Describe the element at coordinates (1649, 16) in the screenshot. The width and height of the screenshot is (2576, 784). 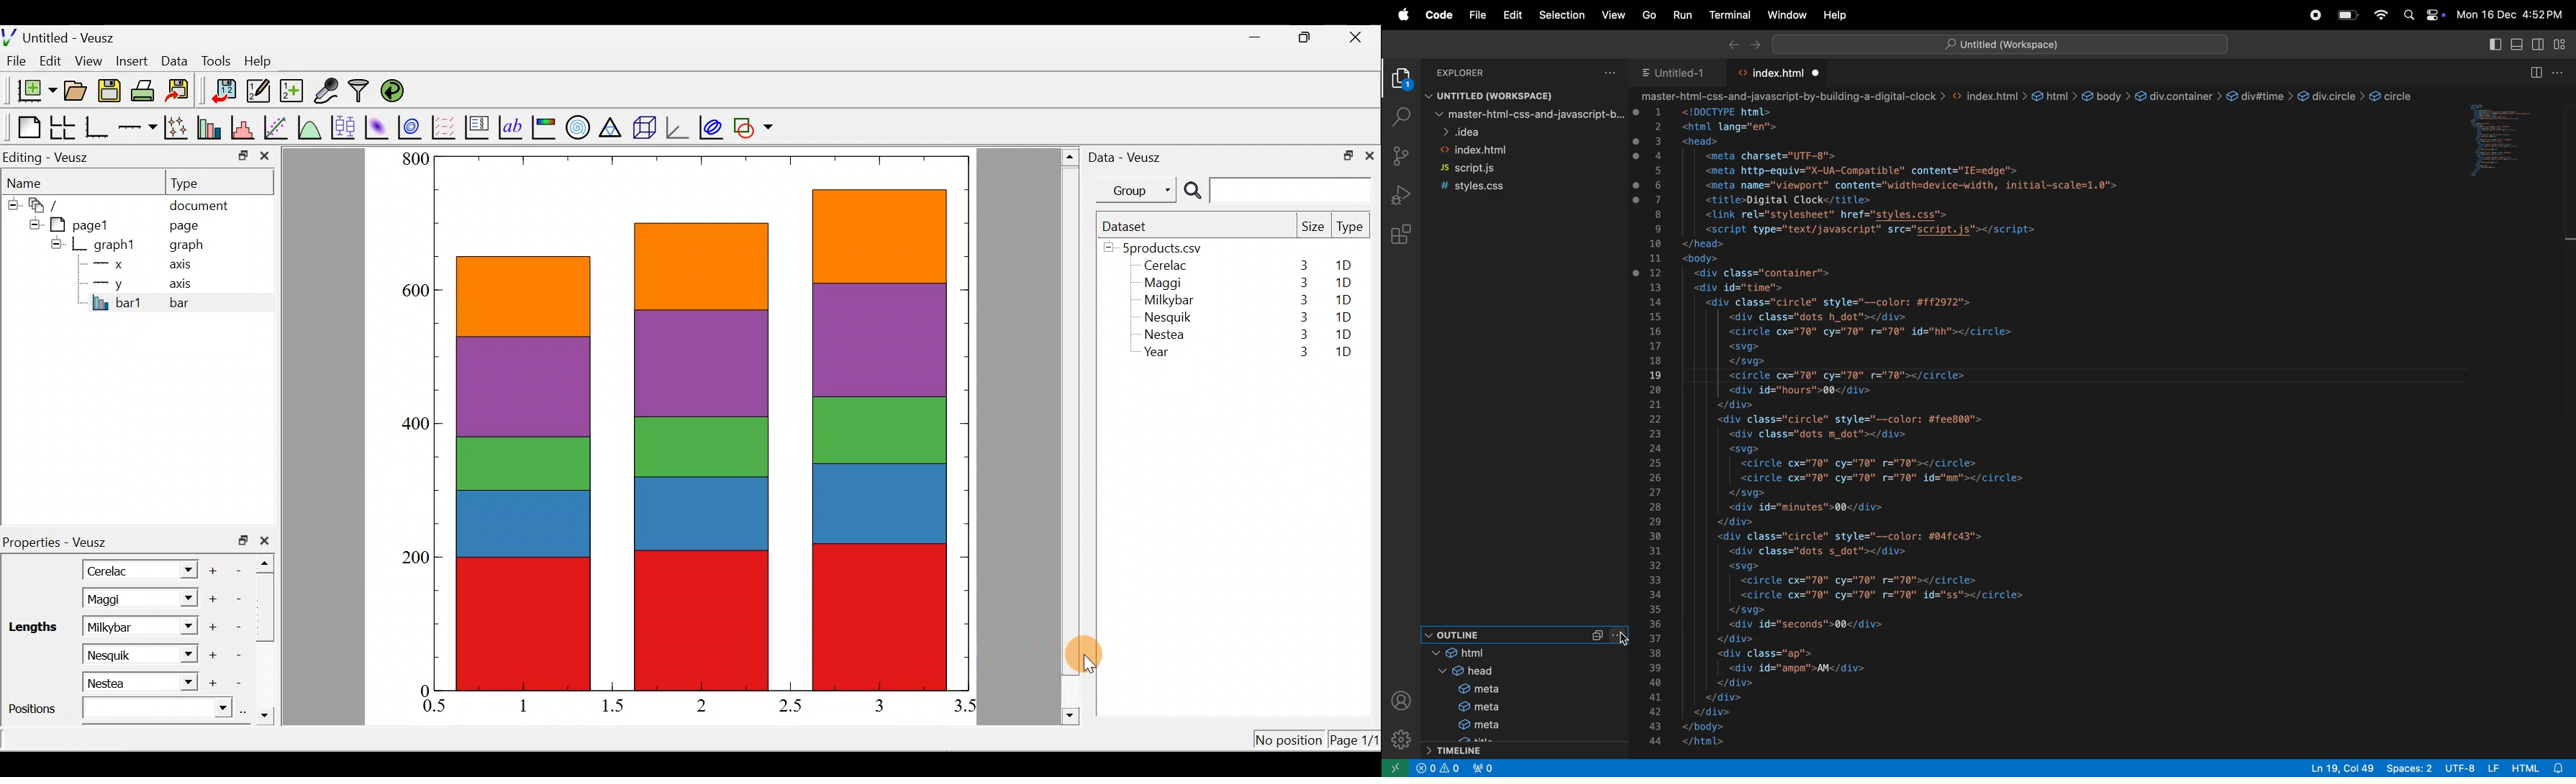
I see `go` at that location.